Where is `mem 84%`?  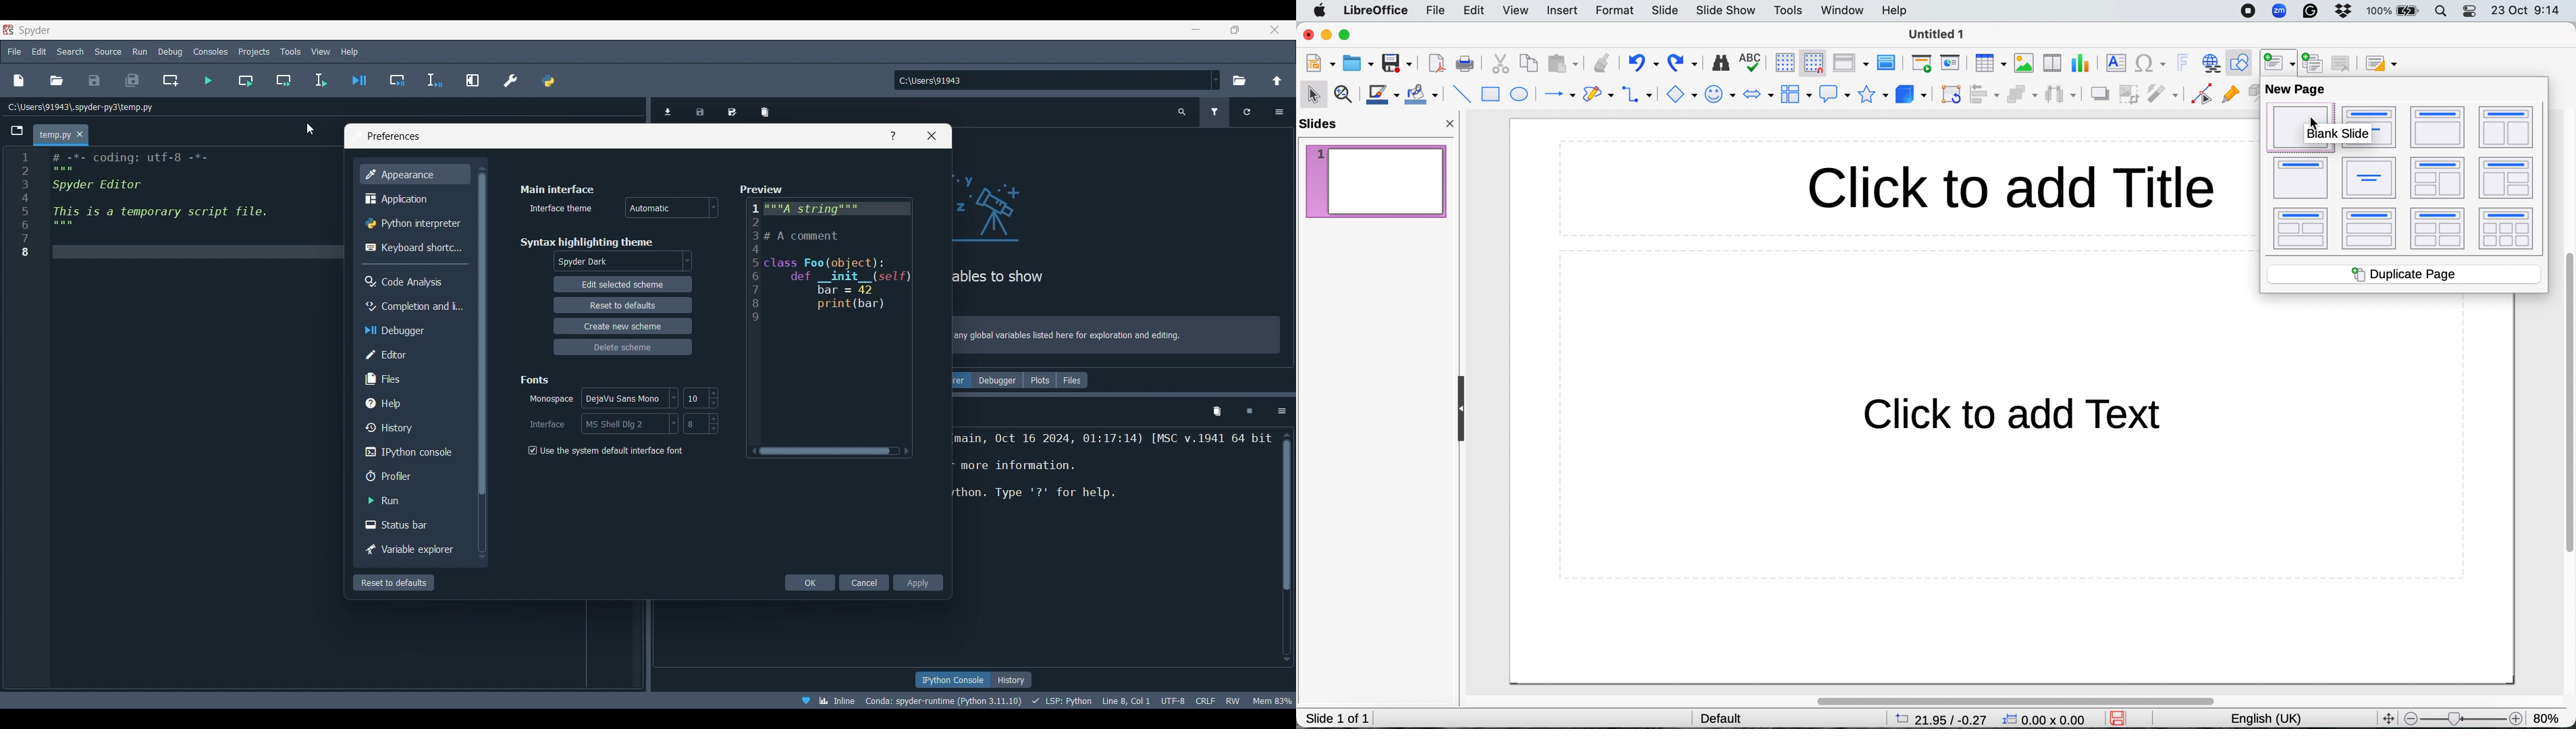
mem 84% is located at coordinates (1273, 701).